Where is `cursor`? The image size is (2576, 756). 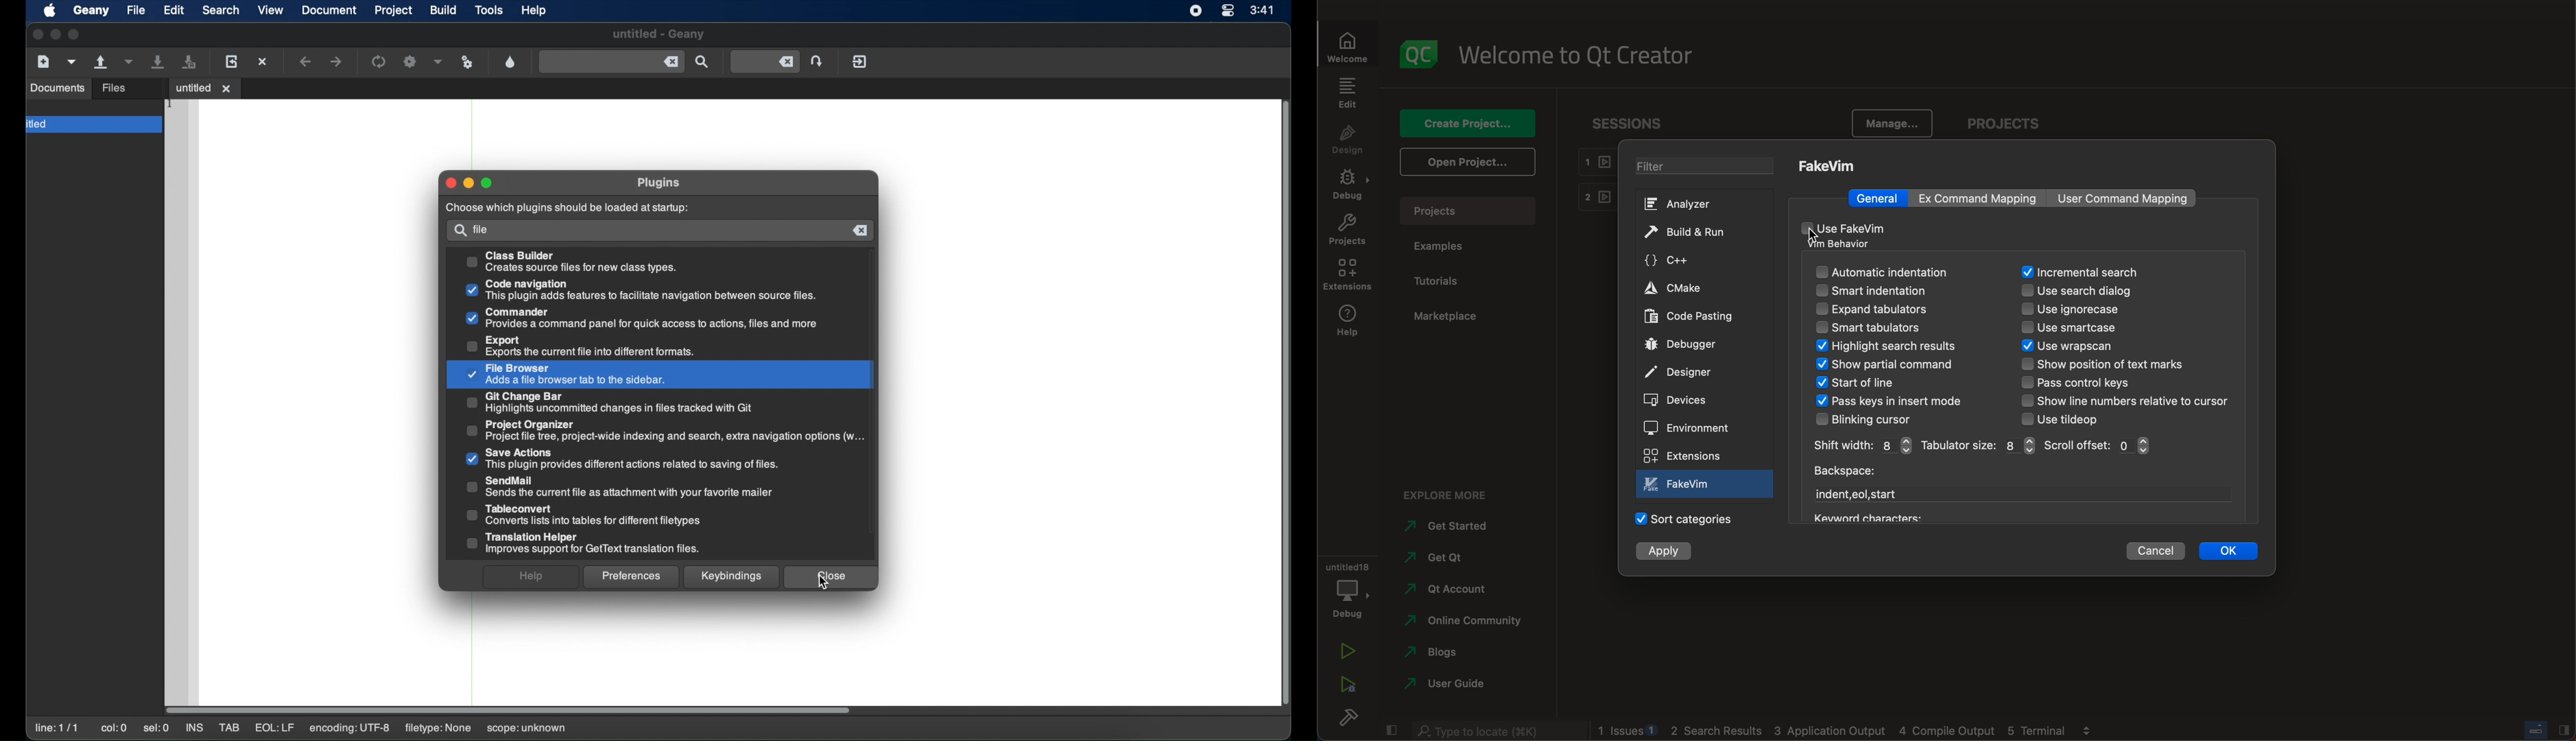
cursor is located at coordinates (1813, 234).